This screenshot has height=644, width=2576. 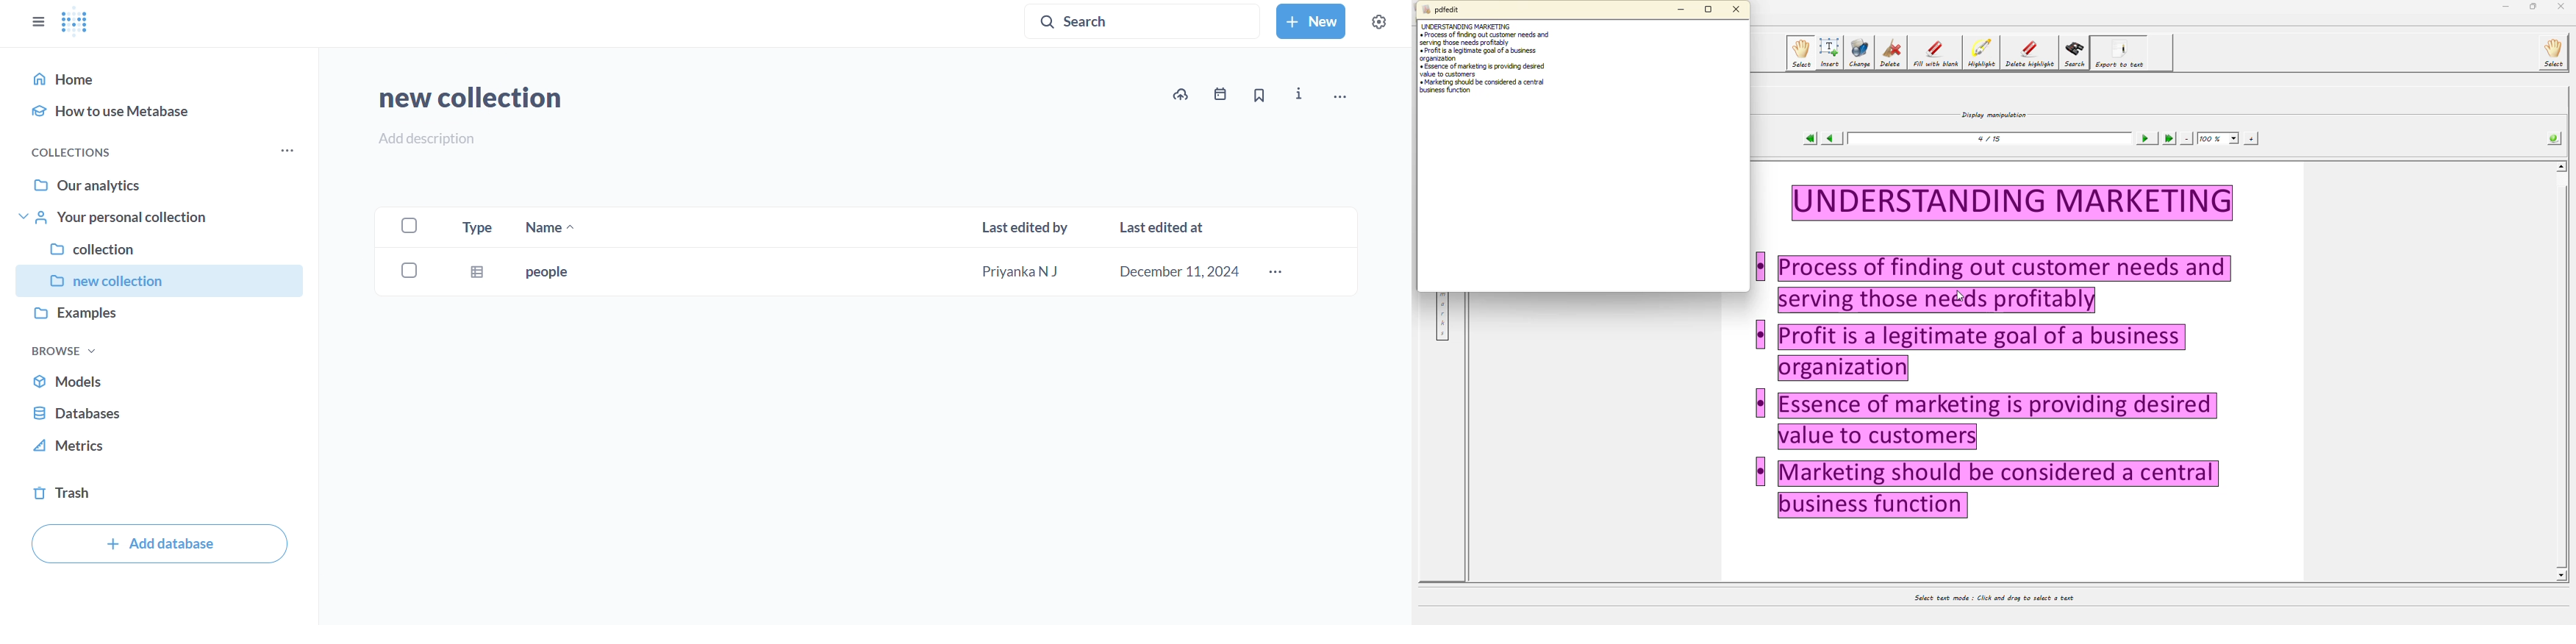 I want to click on select, so click(x=2552, y=52).